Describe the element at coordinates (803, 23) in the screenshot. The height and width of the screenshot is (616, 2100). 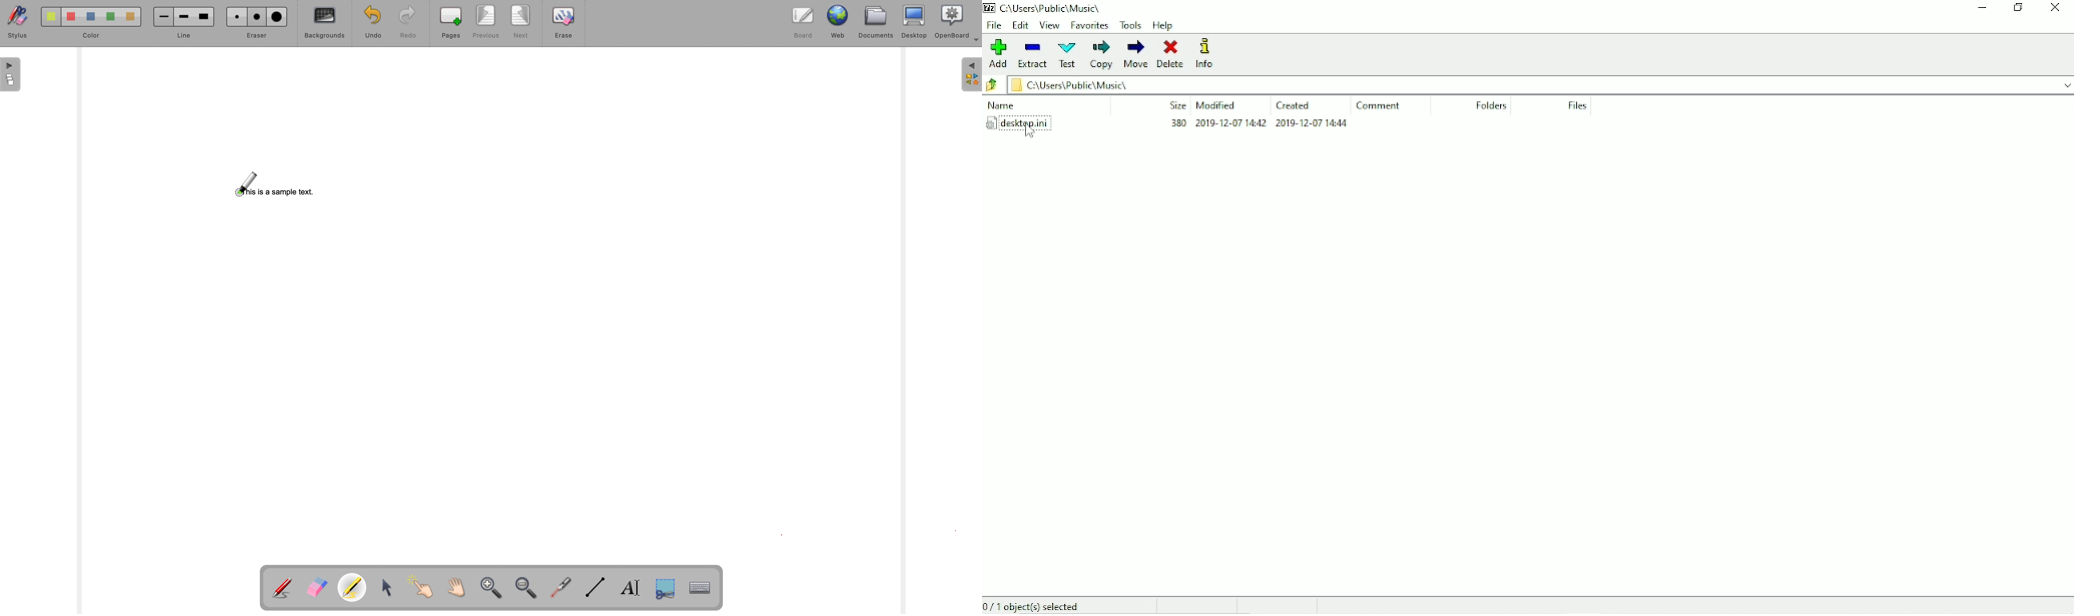
I see `board` at that location.